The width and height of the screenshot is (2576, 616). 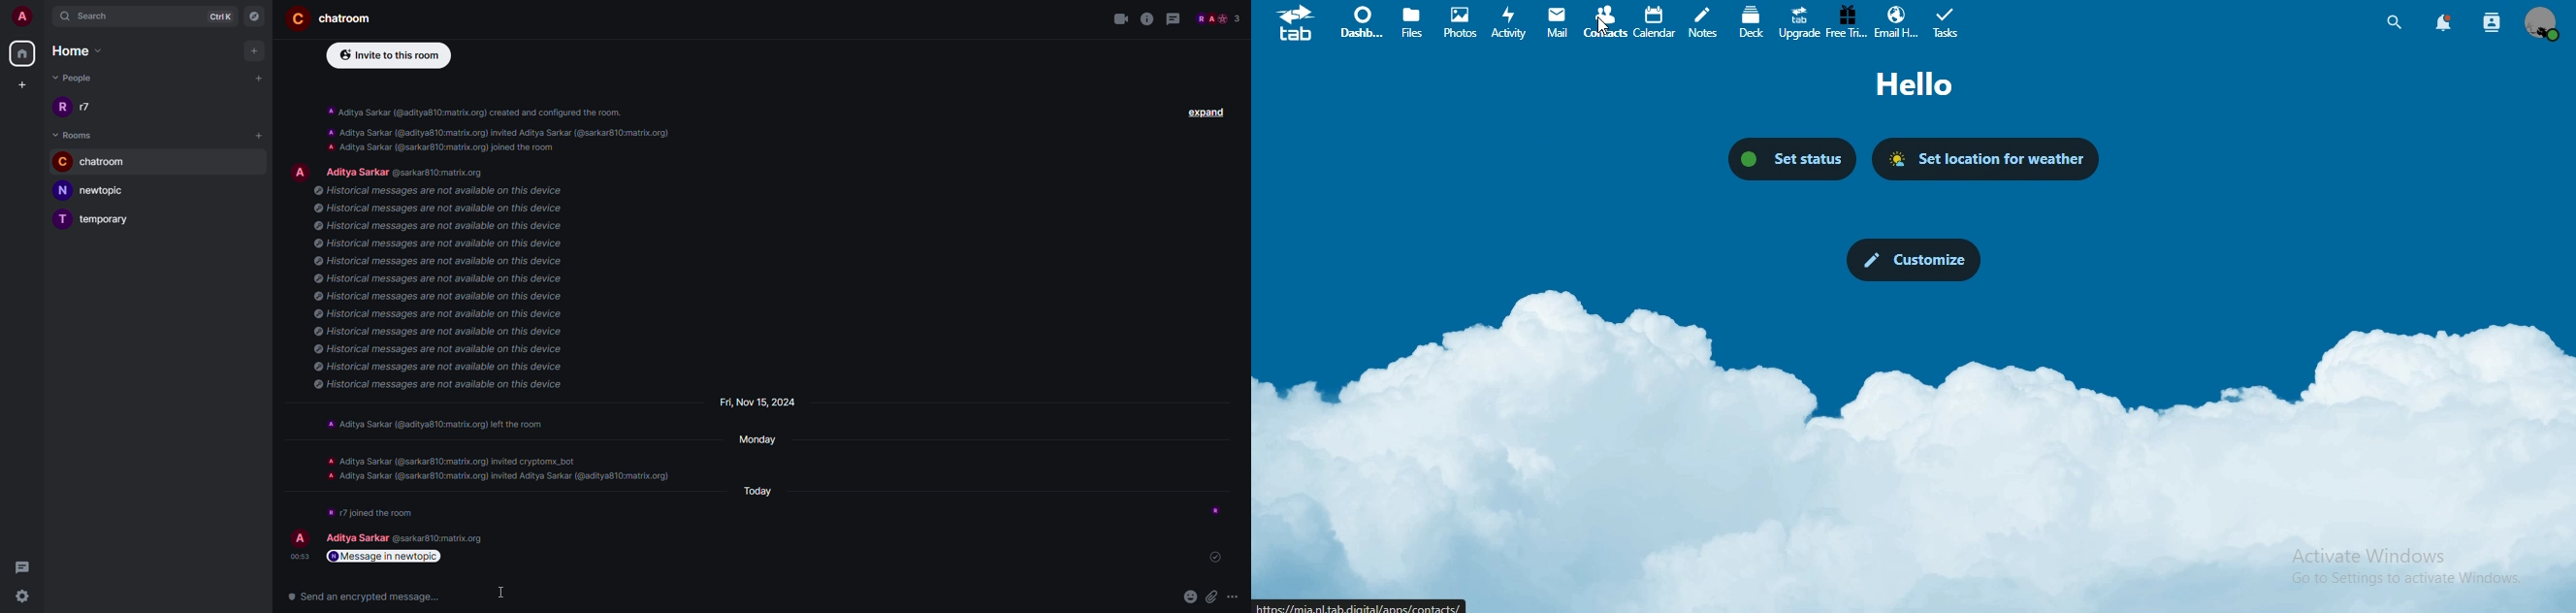 What do you see at coordinates (1215, 555) in the screenshot?
I see `seen` at bounding box center [1215, 555].